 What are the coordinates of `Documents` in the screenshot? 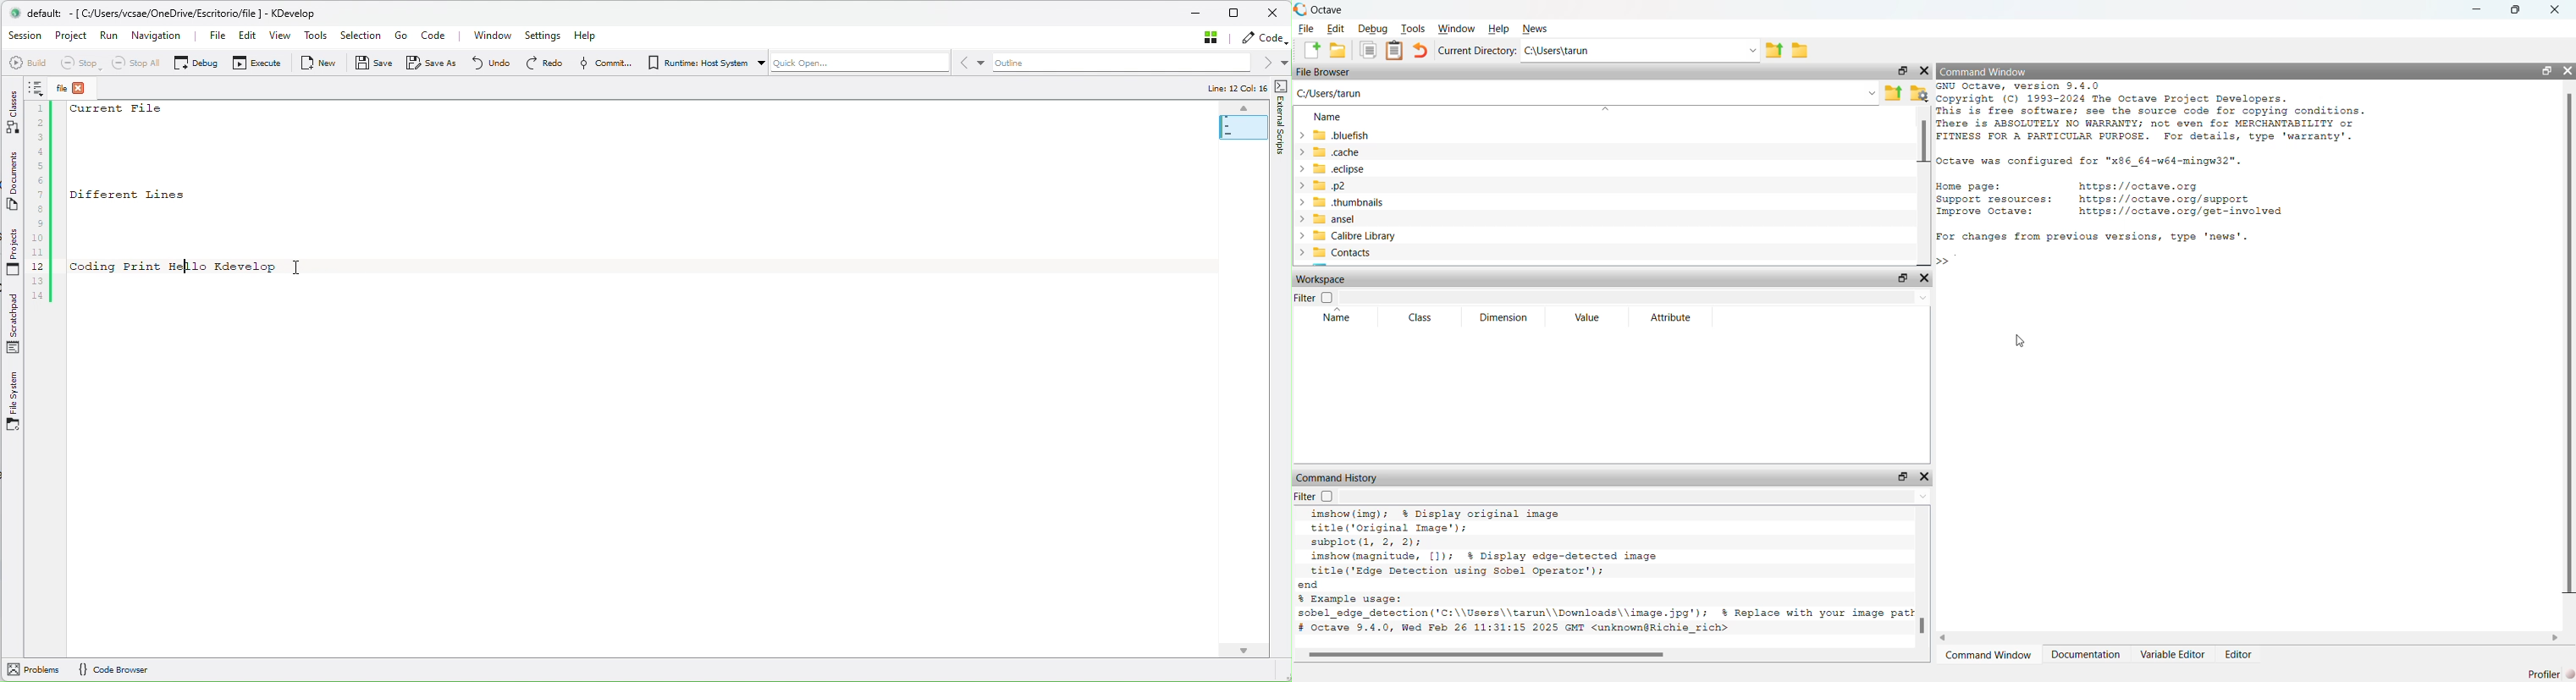 It's located at (14, 179).